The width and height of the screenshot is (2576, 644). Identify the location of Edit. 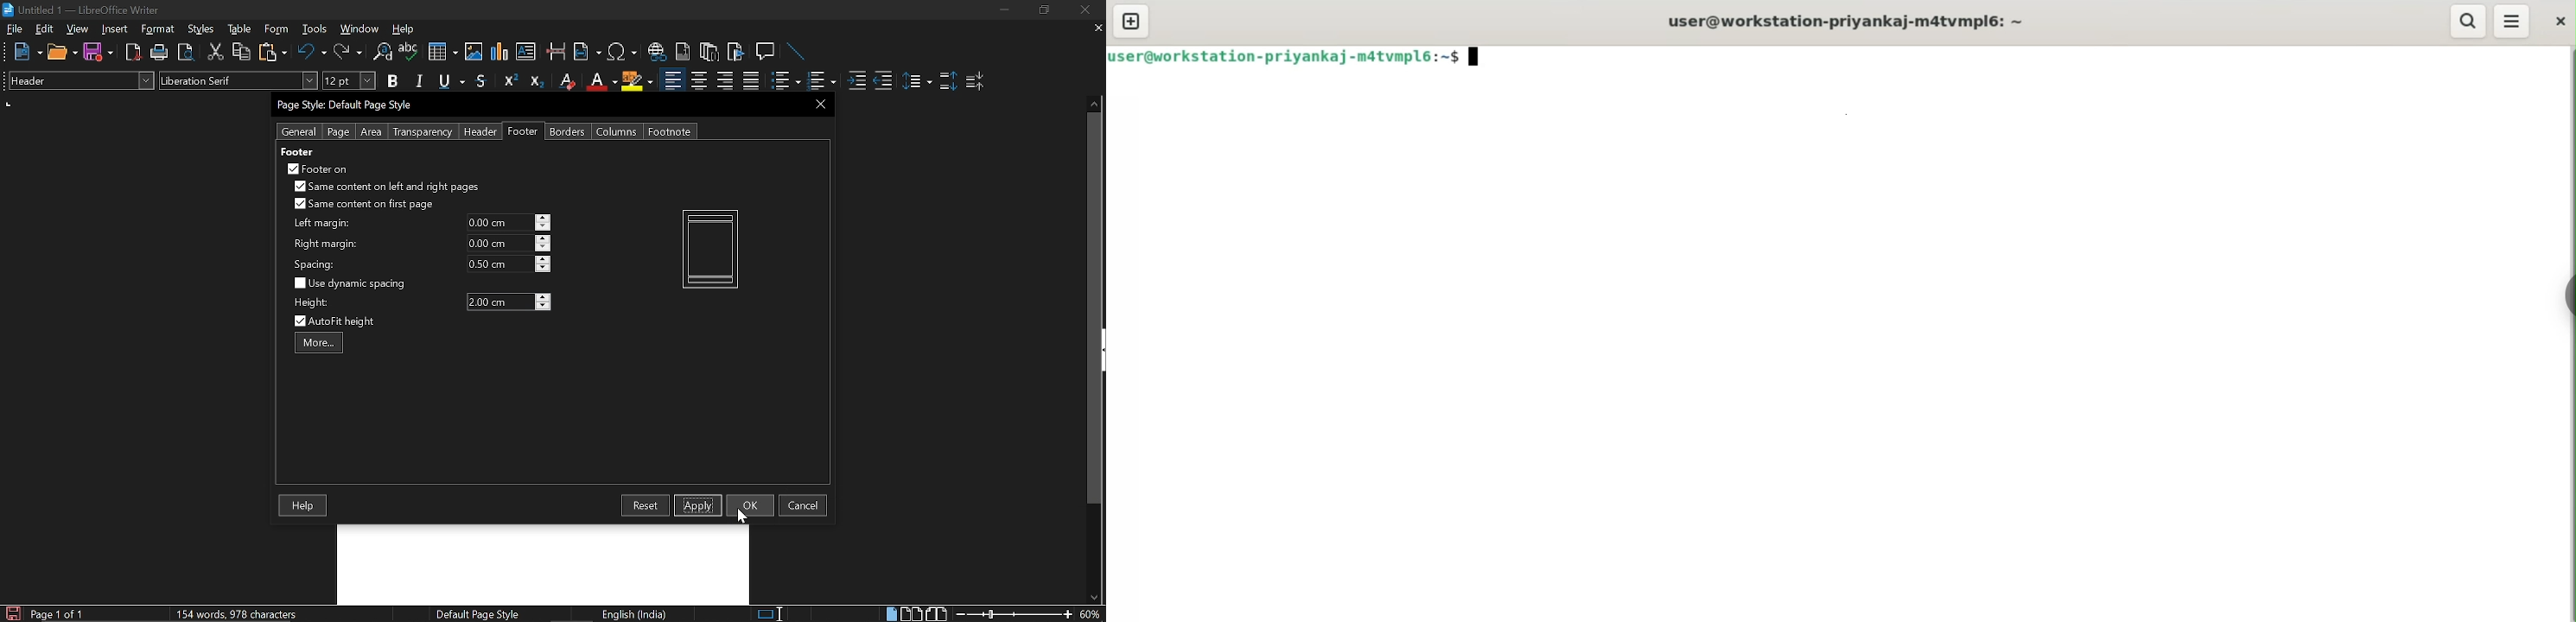
(45, 29).